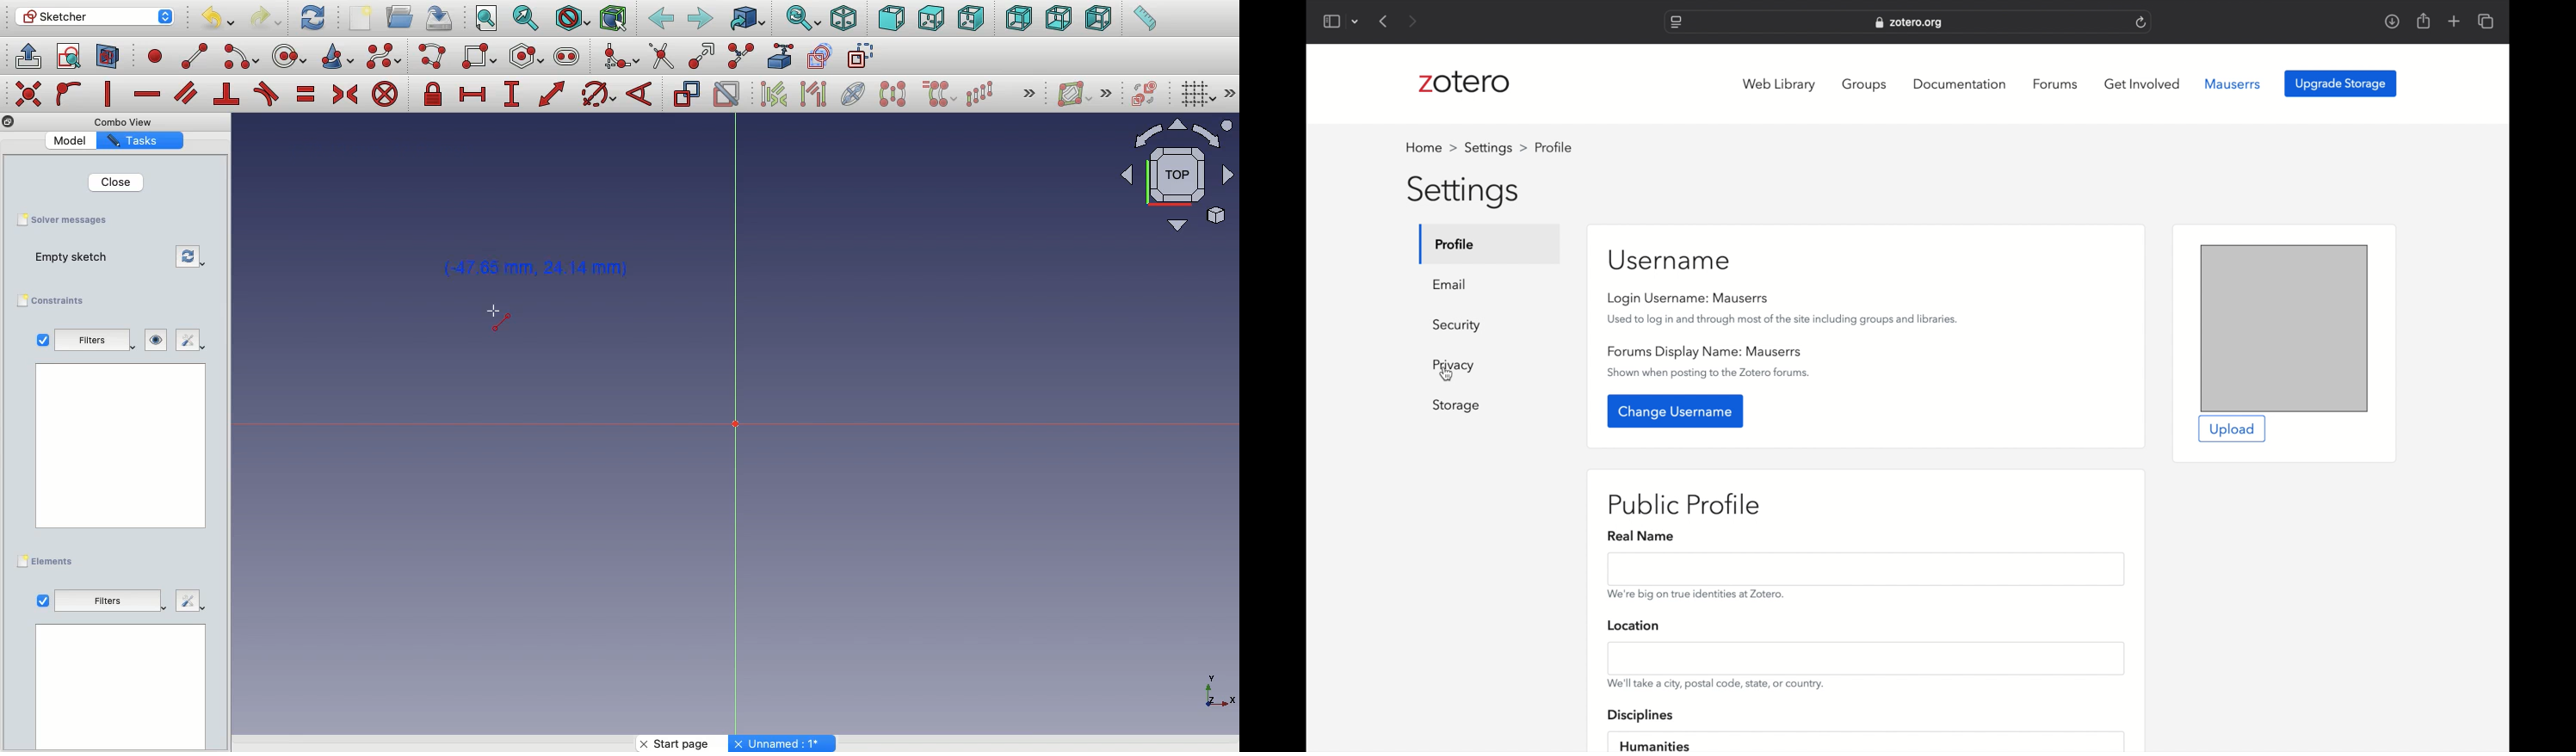  What do you see at coordinates (843, 18) in the screenshot?
I see `Isometric` at bounding box center [843, 18].